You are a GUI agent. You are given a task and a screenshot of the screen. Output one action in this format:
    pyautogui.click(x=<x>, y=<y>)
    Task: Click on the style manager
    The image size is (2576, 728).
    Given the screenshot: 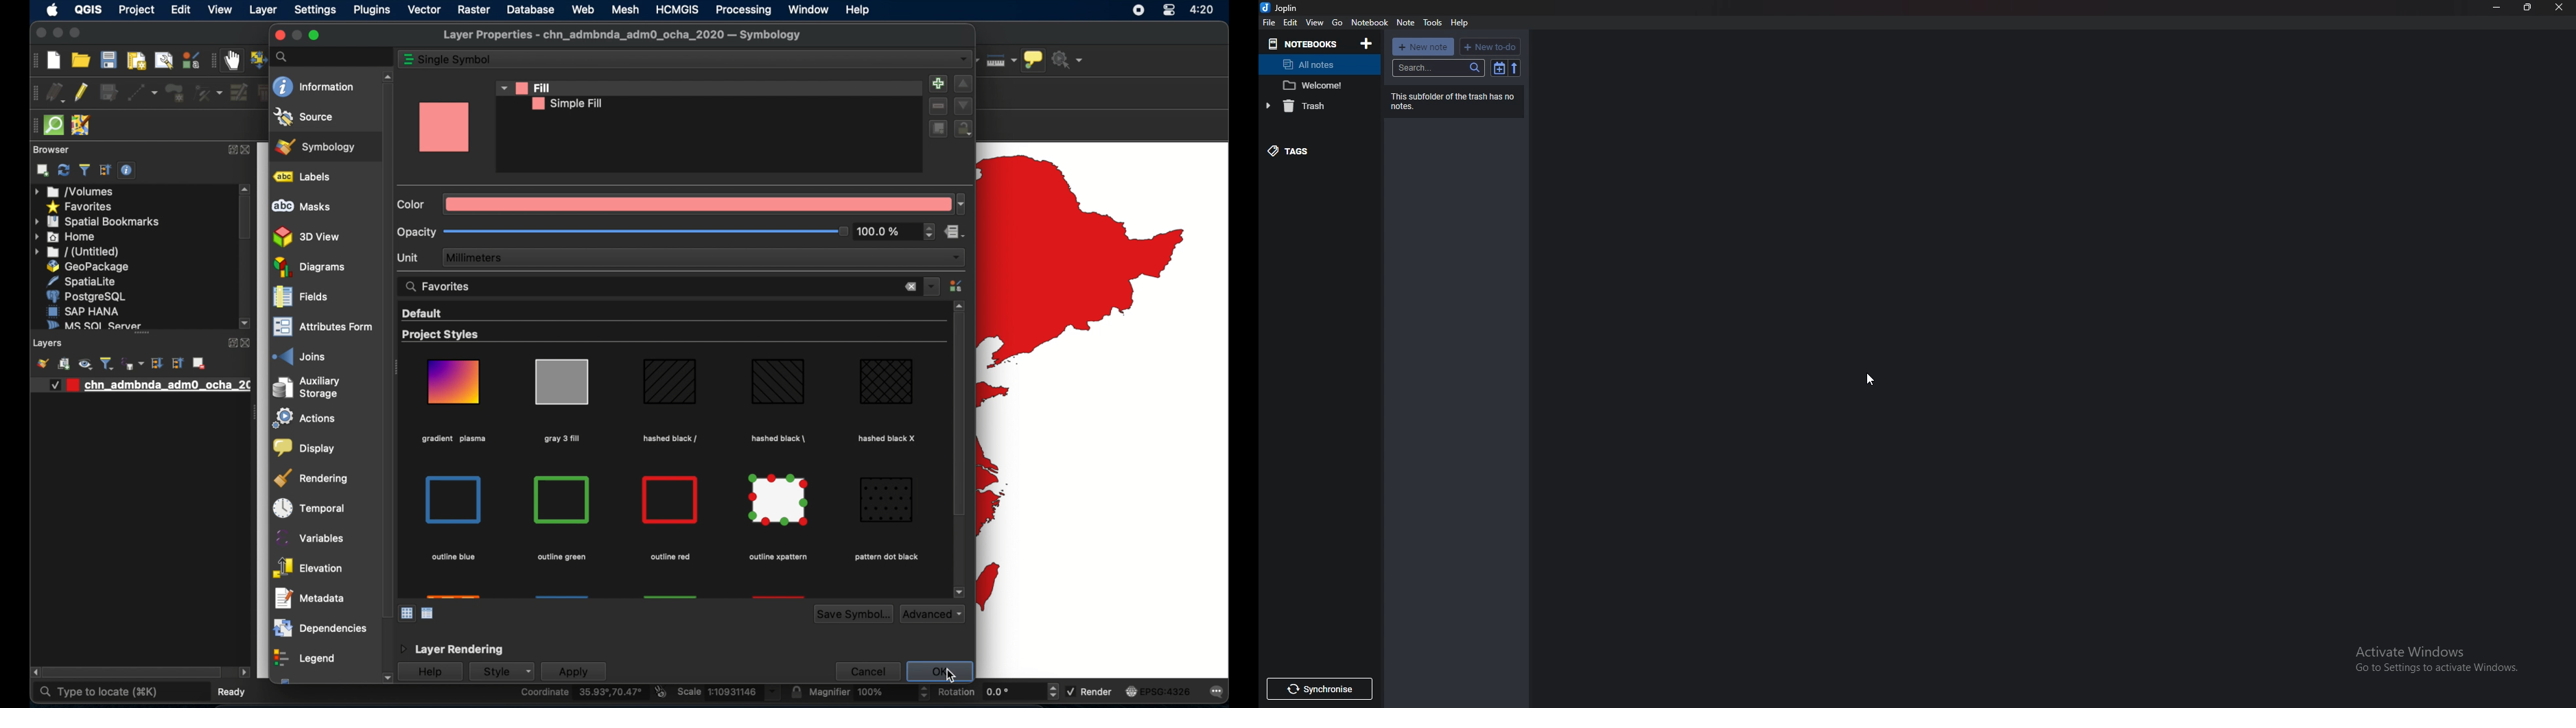 What is the action you would take?
    pyautogui.click(x=958, y=286)
    